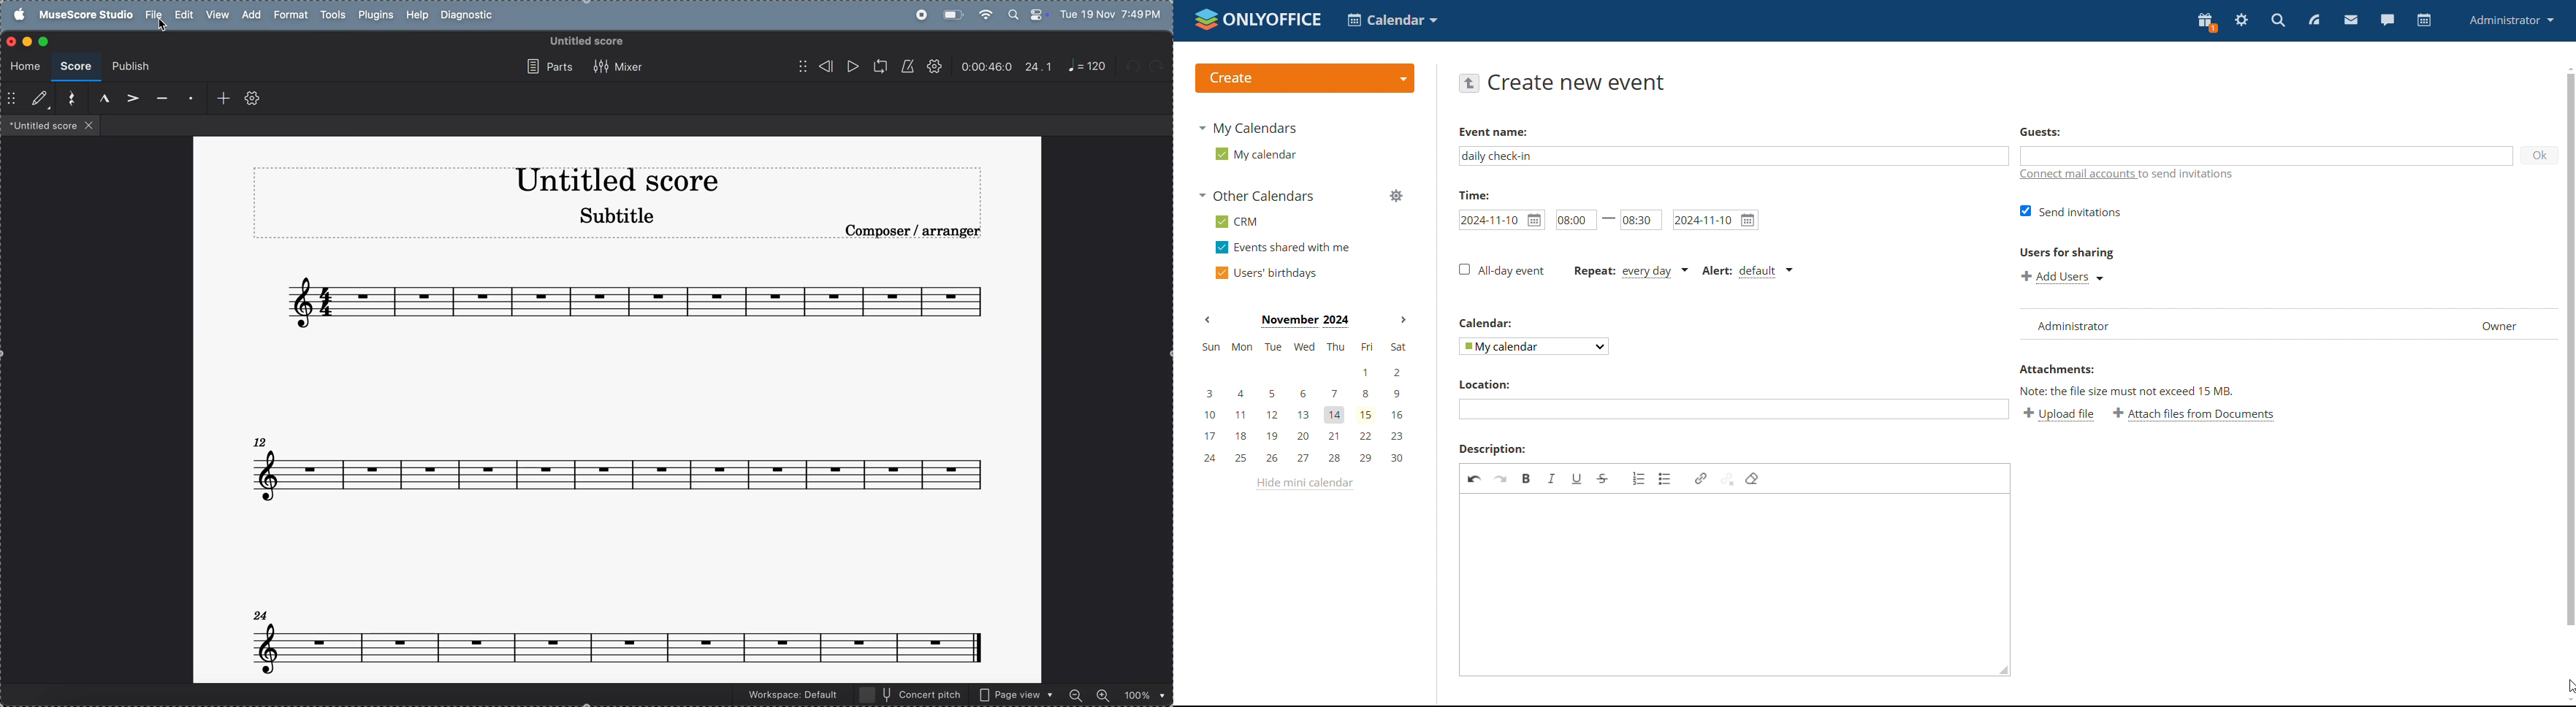 Image resolution: width=2576 pixels, height=728 pixels. What do you see at coordinates (1495, 324) in the screenshot?
I see `calendar` at bounding box center [1495, 324].